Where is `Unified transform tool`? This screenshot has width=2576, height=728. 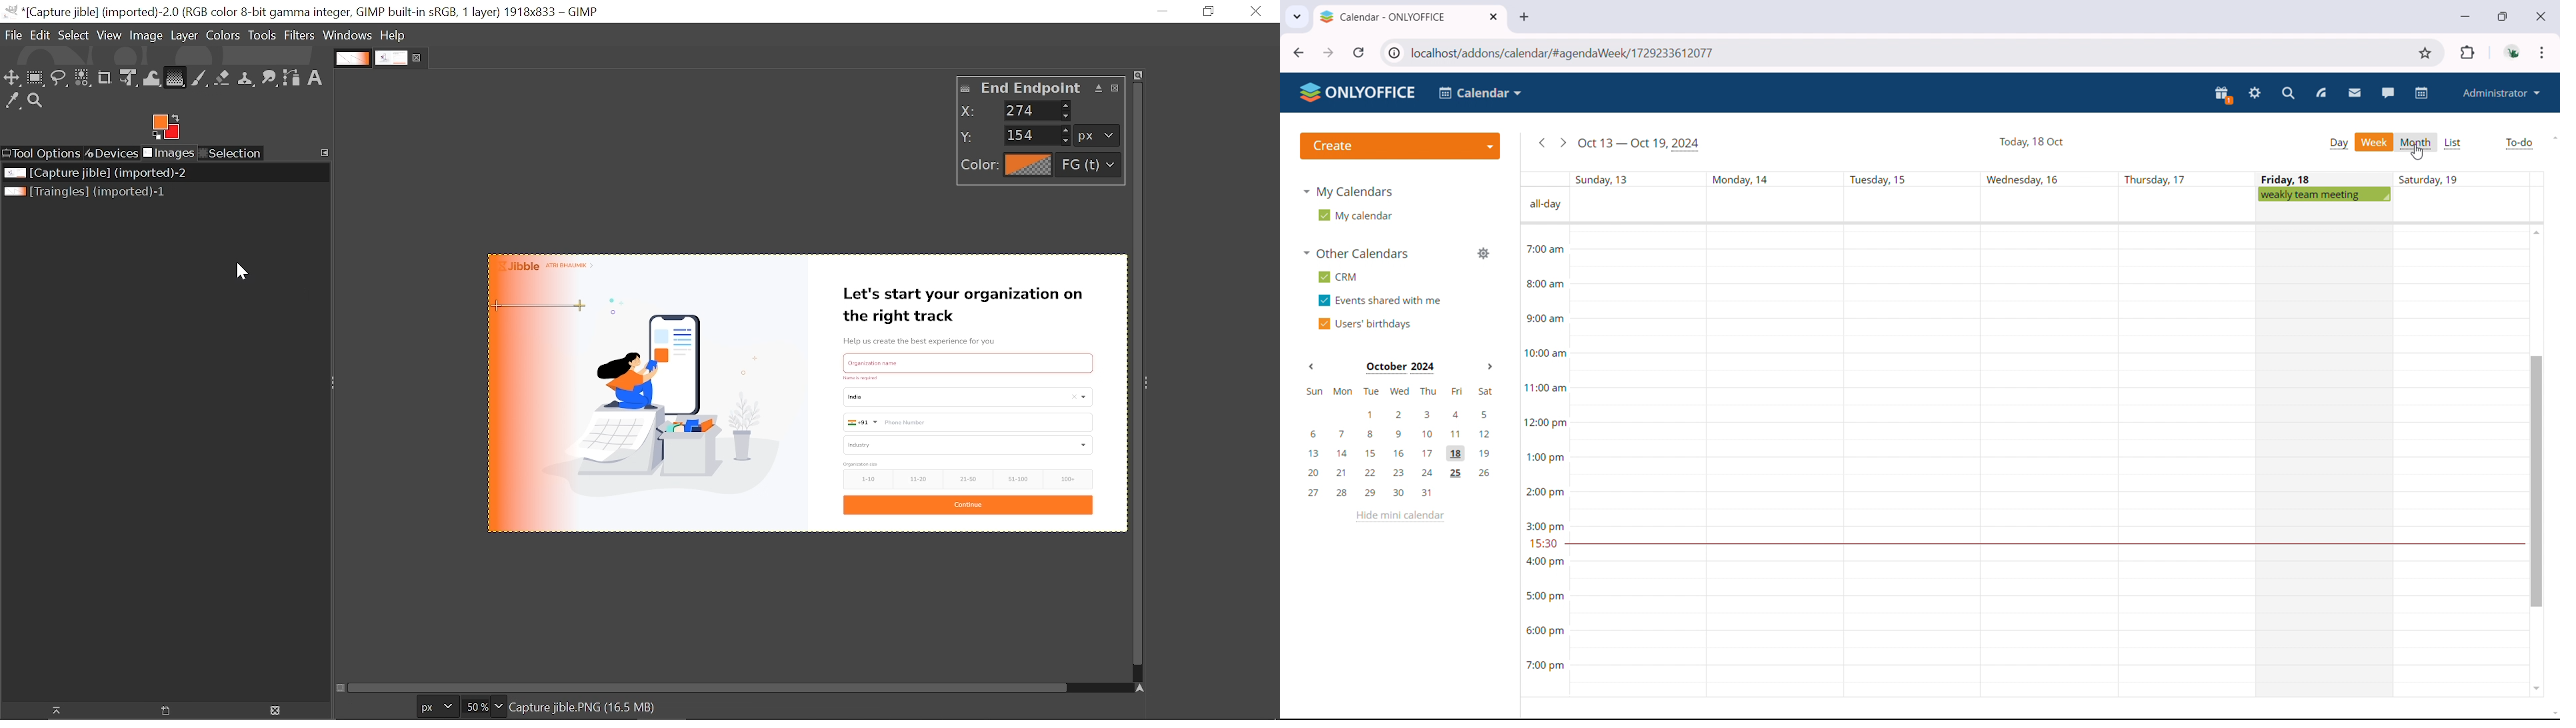
Unified transform tool is located at coordinates (130, 78).